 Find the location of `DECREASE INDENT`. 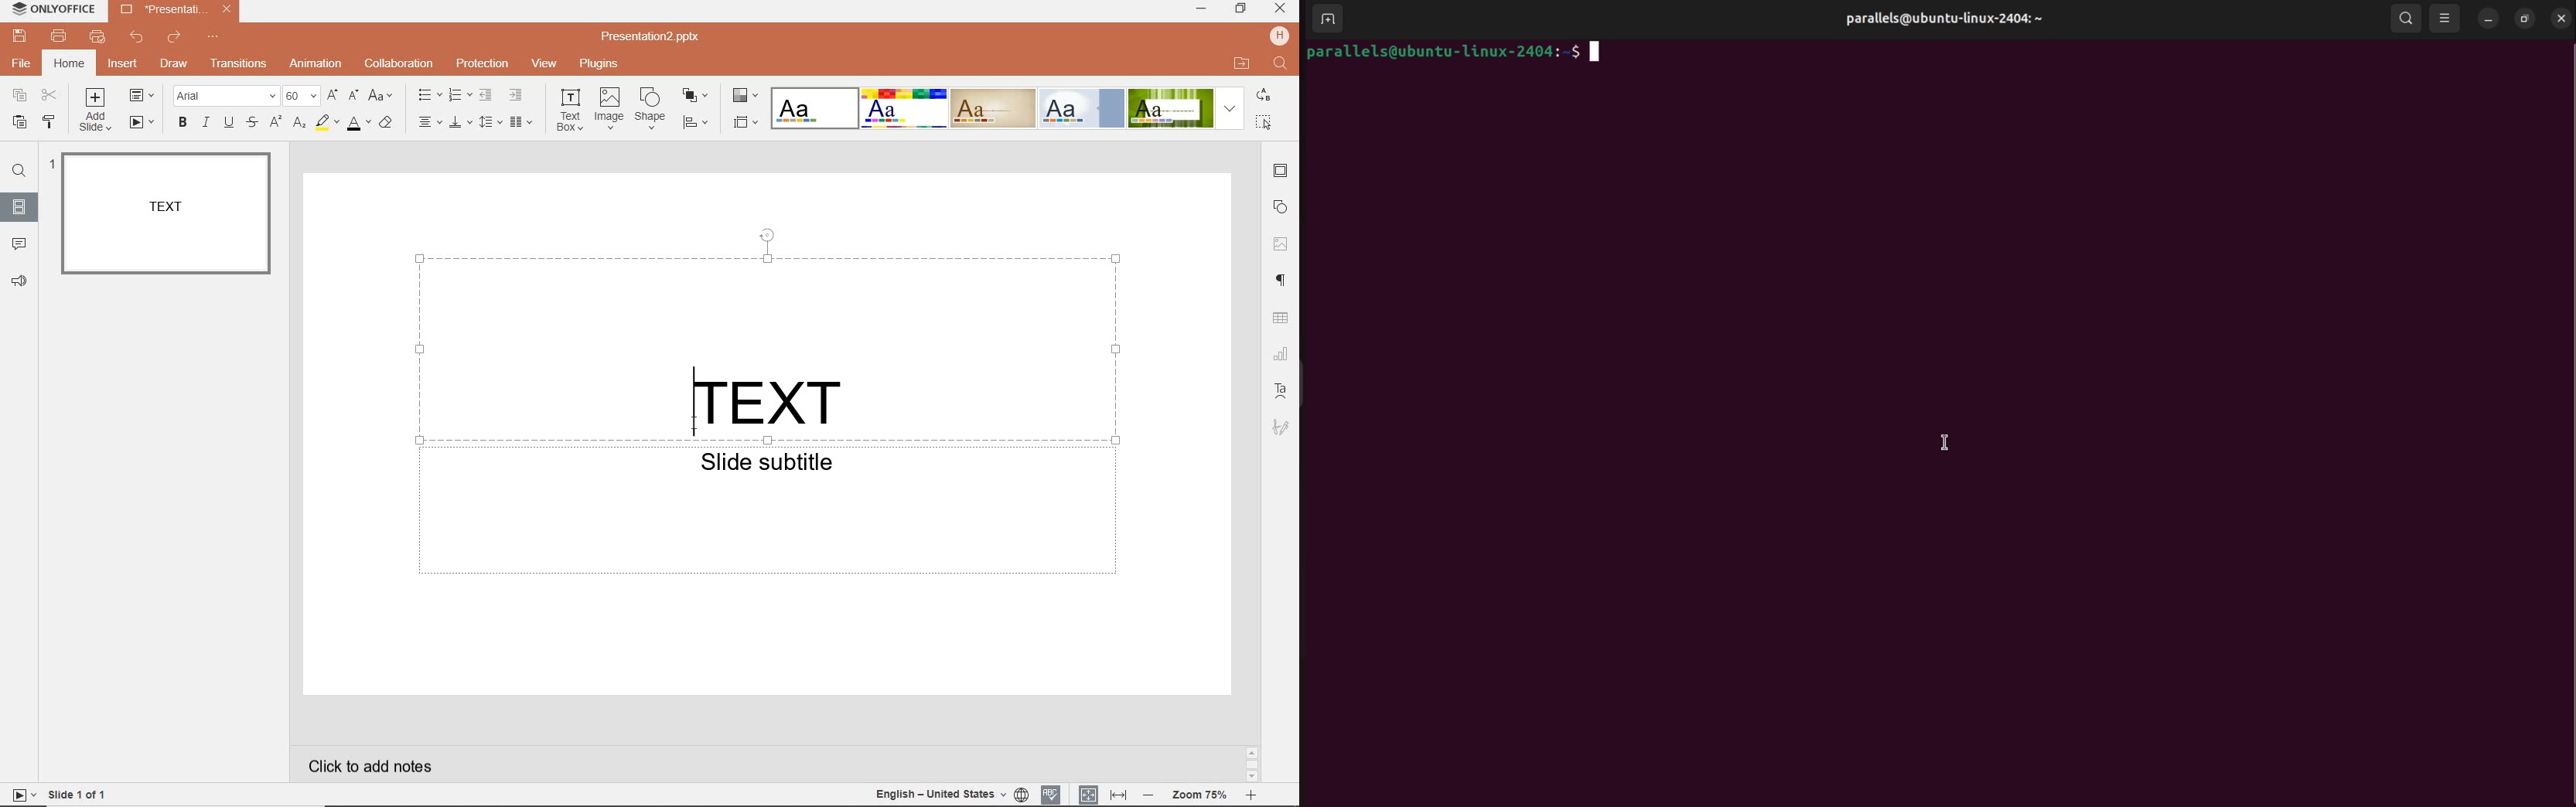

DECREASE INDENT is located at coordinates (486, 97).